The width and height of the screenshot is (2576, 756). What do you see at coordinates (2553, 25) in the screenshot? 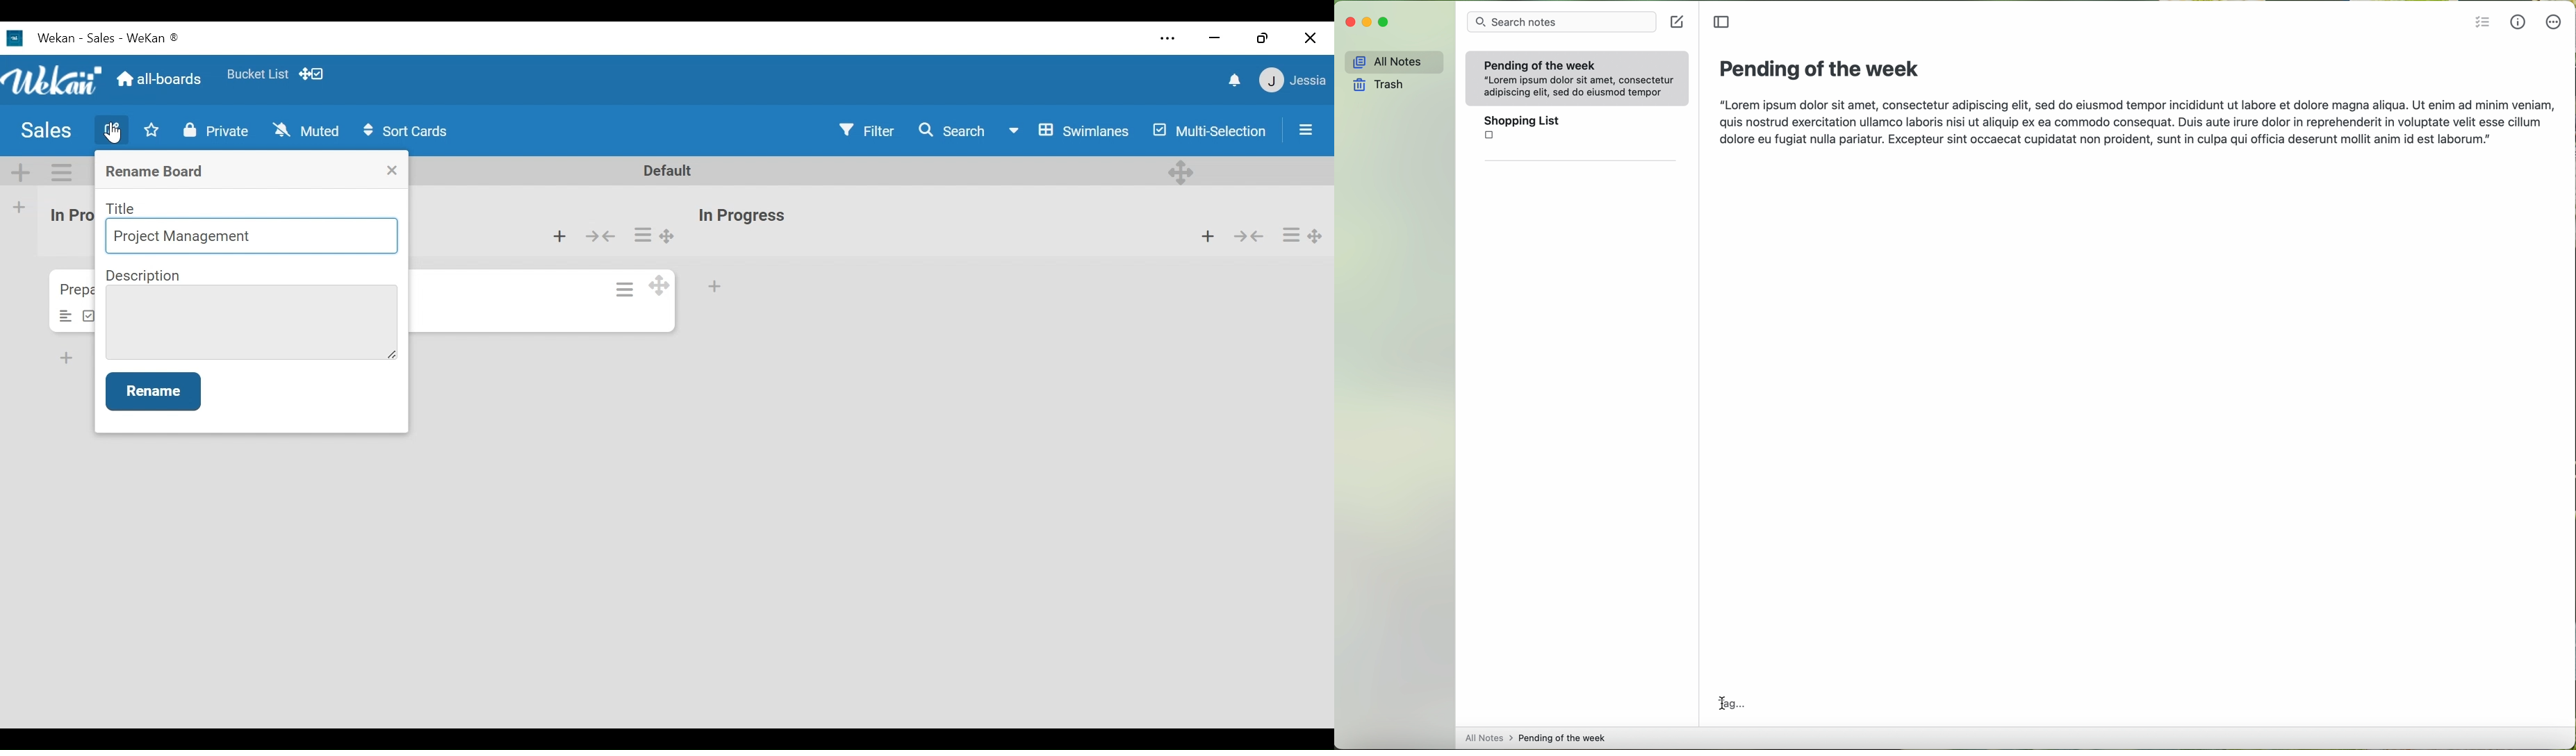
I see `more options` at bounding box center [2553, 25].